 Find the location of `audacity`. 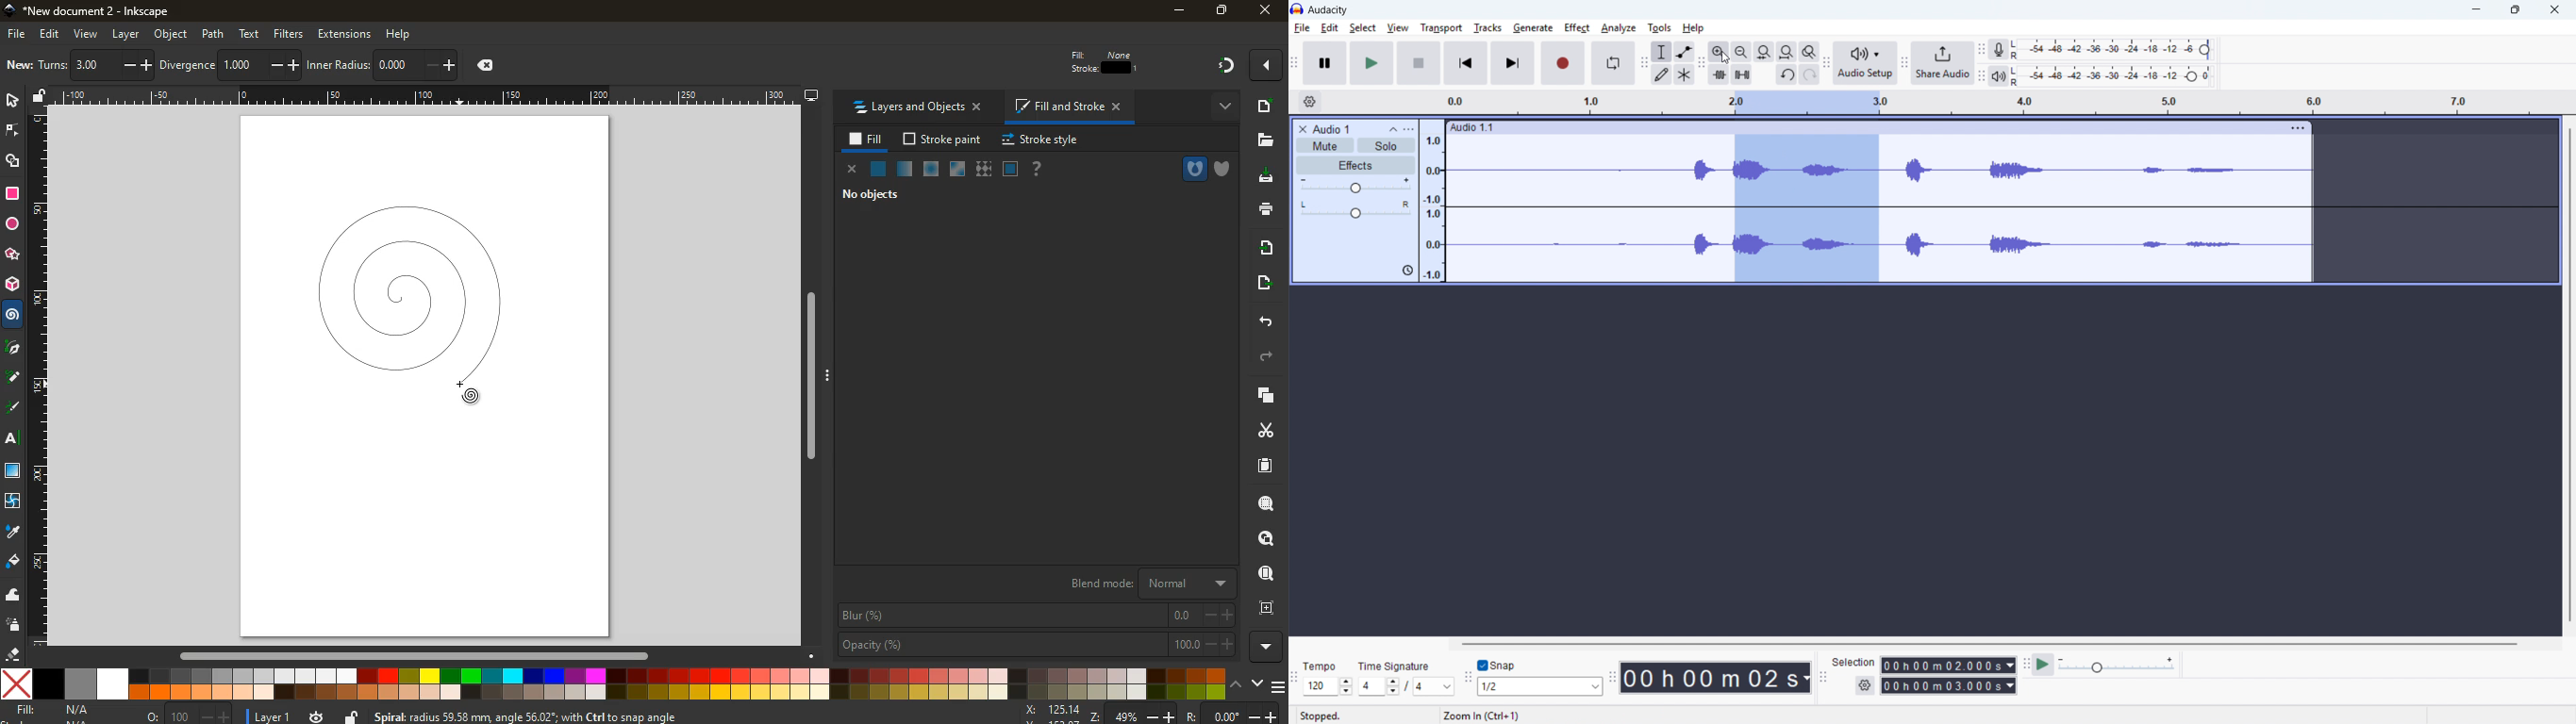

audacity is located at coordinates (1329, 10).